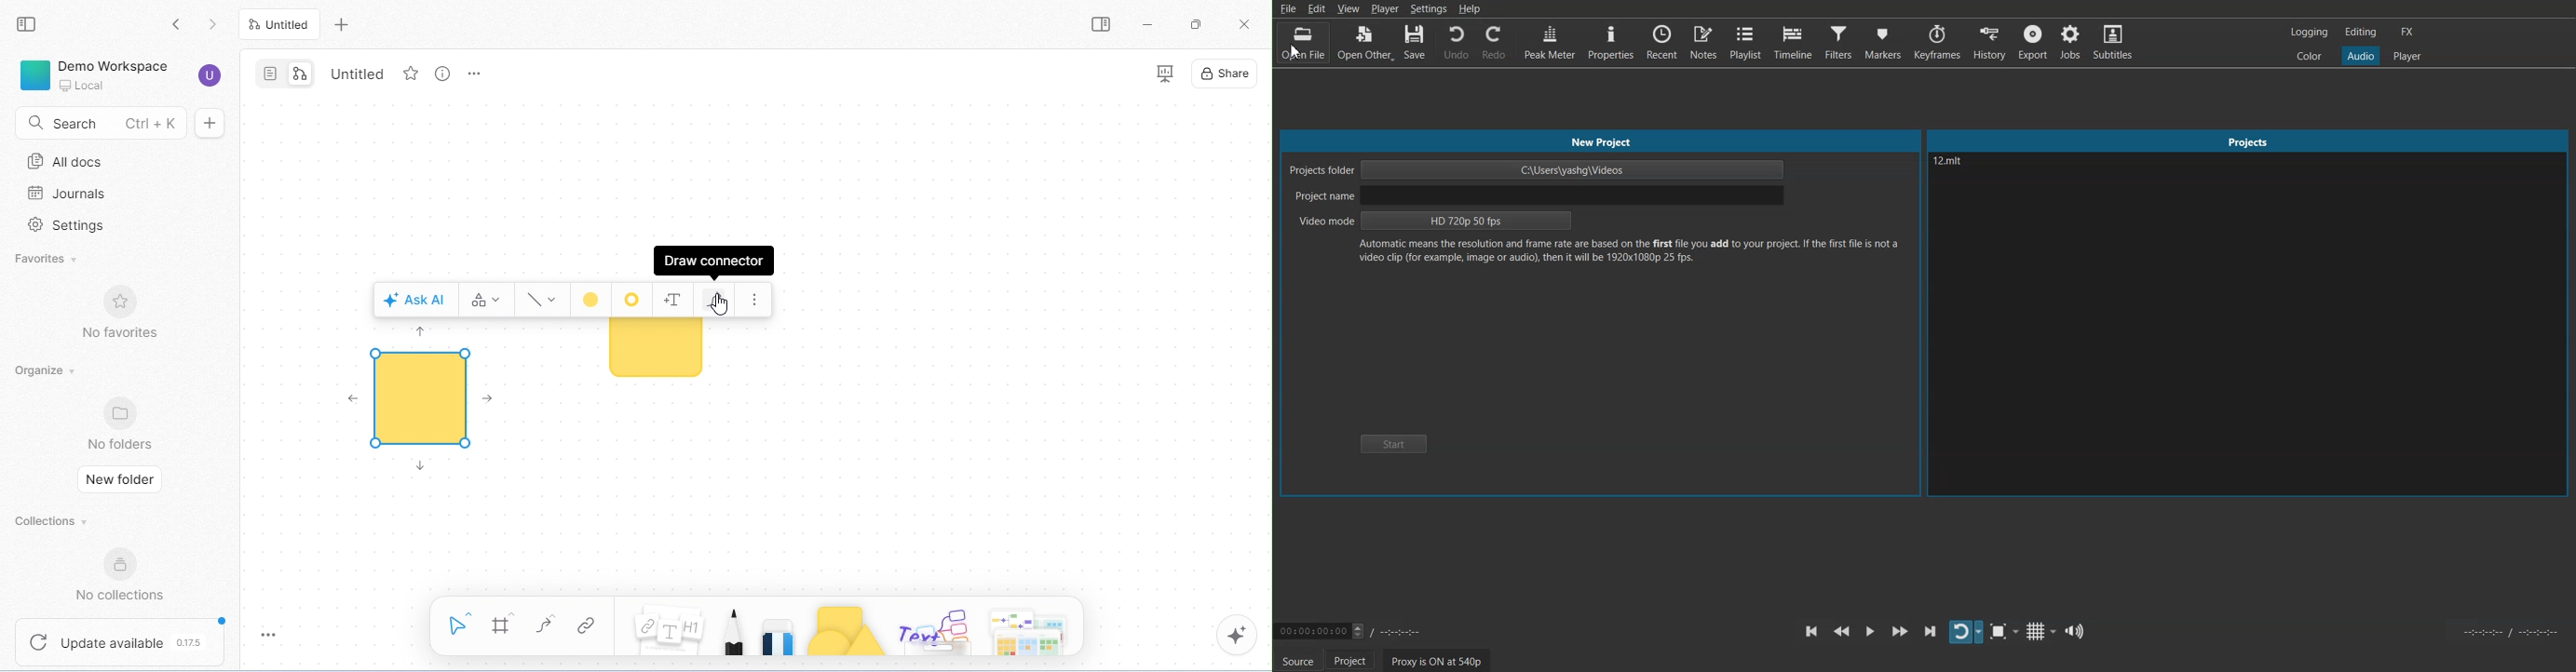  What do you see at coordinates (635, 300) in the screenshot?
I see `border style` at bounding box center [635, 300].